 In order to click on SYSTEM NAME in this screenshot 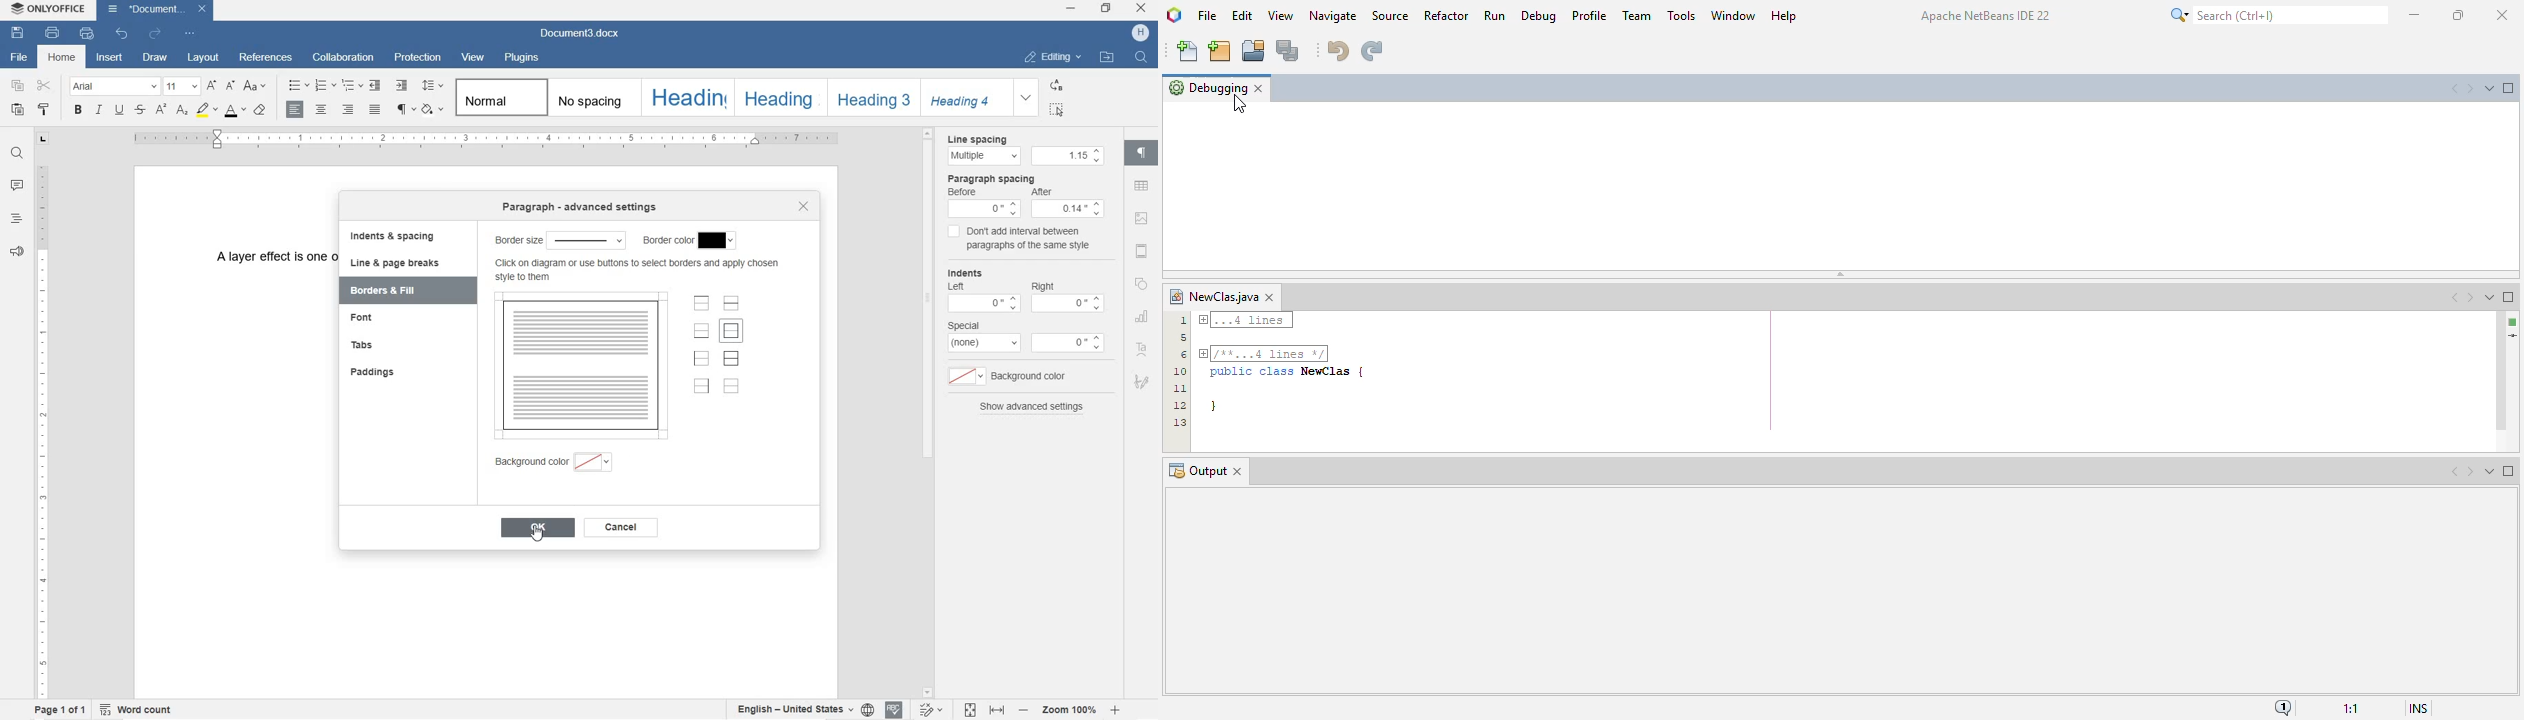, I will do `click(48, 10)`.